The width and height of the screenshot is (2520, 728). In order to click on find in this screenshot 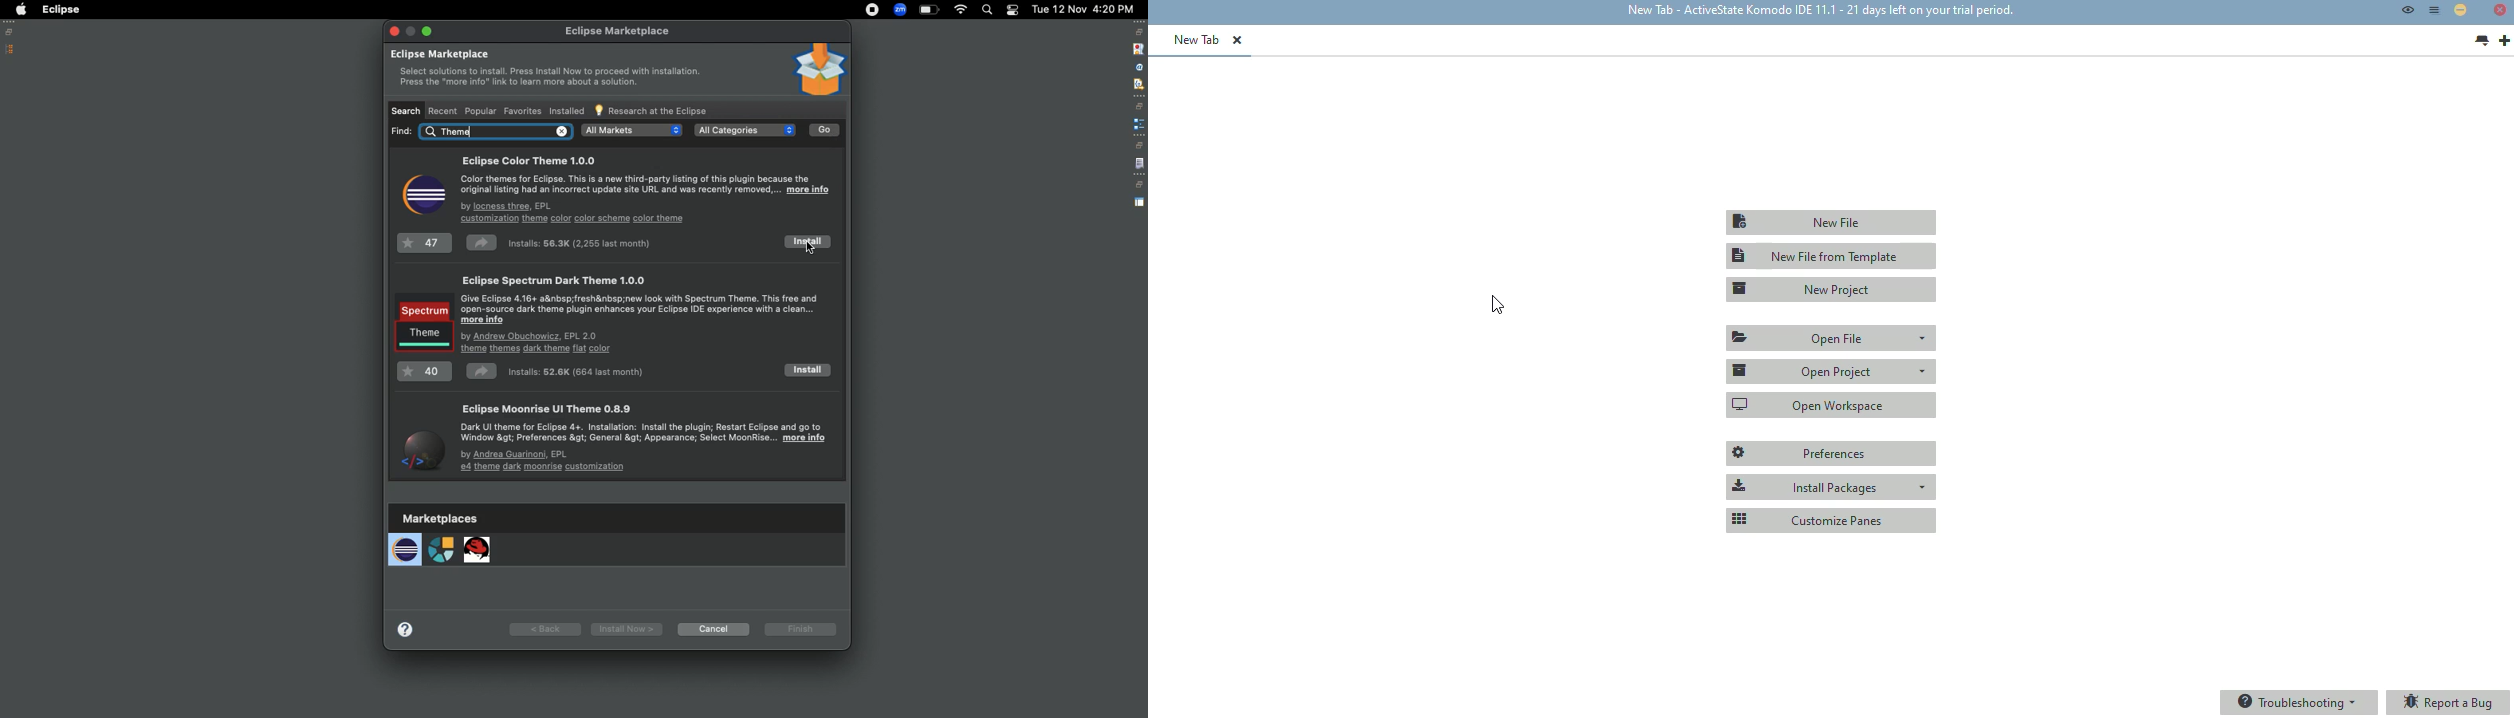, I will do `click(403, 131)`.